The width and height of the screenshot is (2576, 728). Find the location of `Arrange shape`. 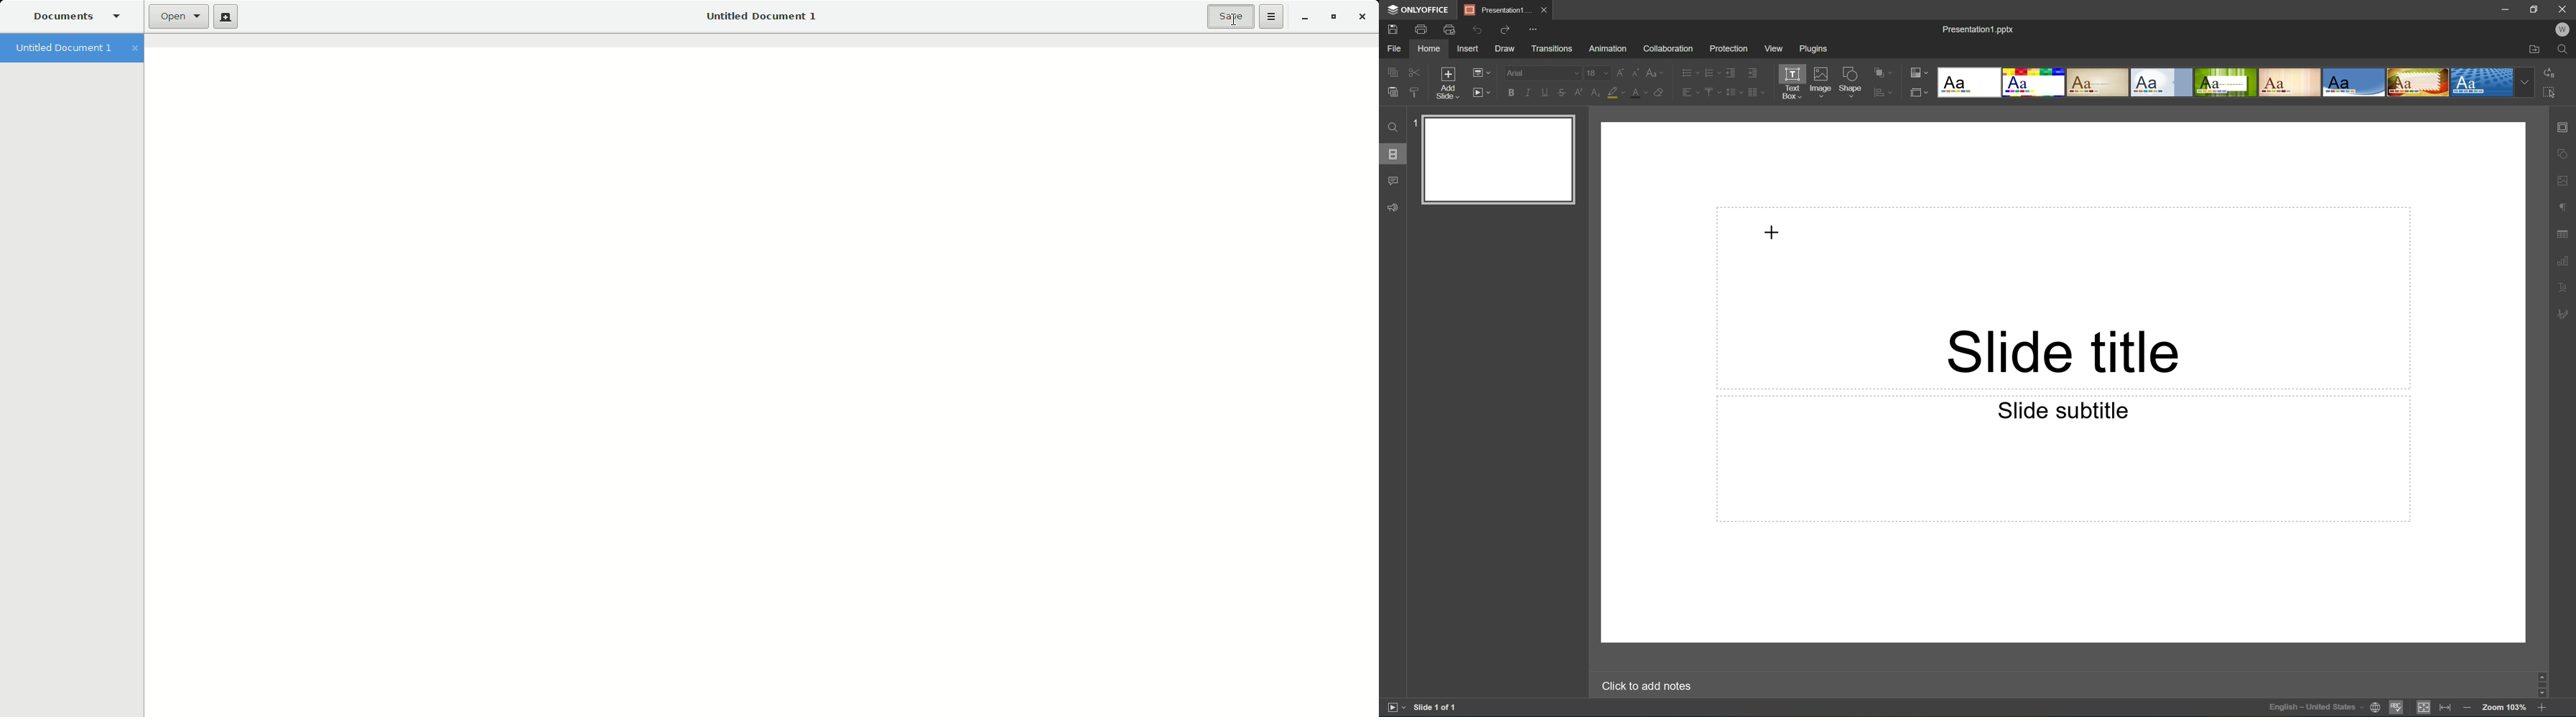

Arrange shape is located at coordinates (1886, 73).